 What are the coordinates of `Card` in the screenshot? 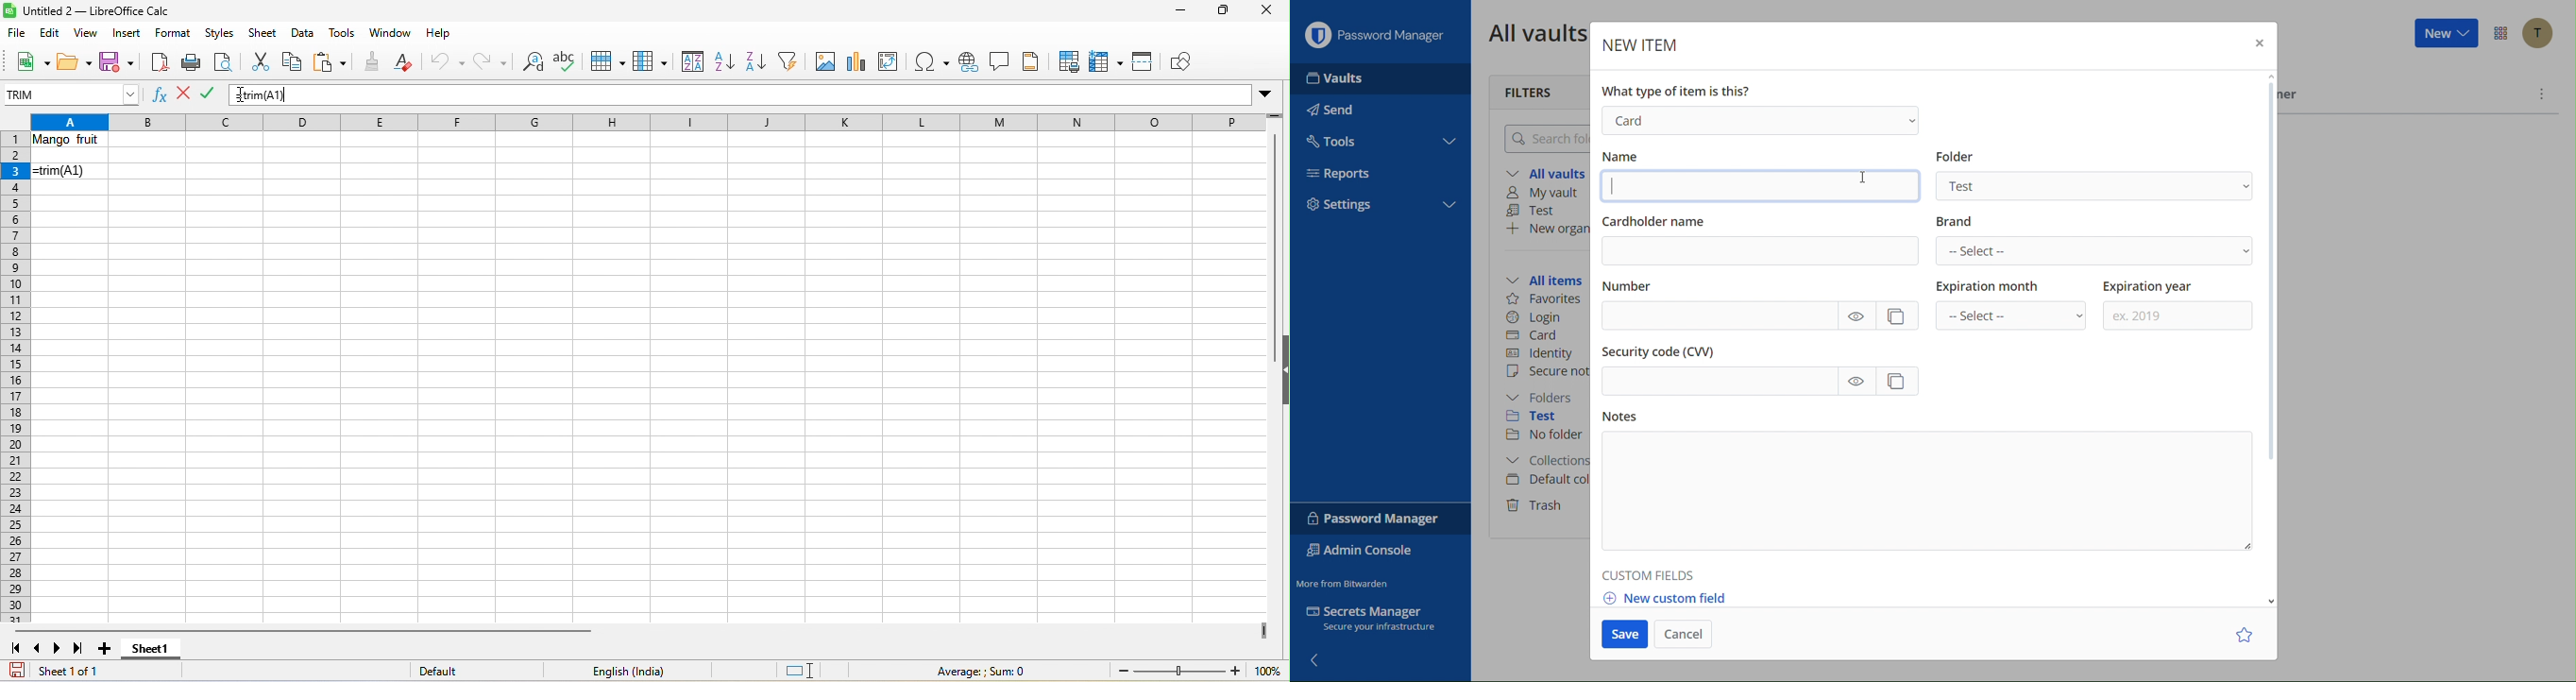 It's located at (1539, 337).